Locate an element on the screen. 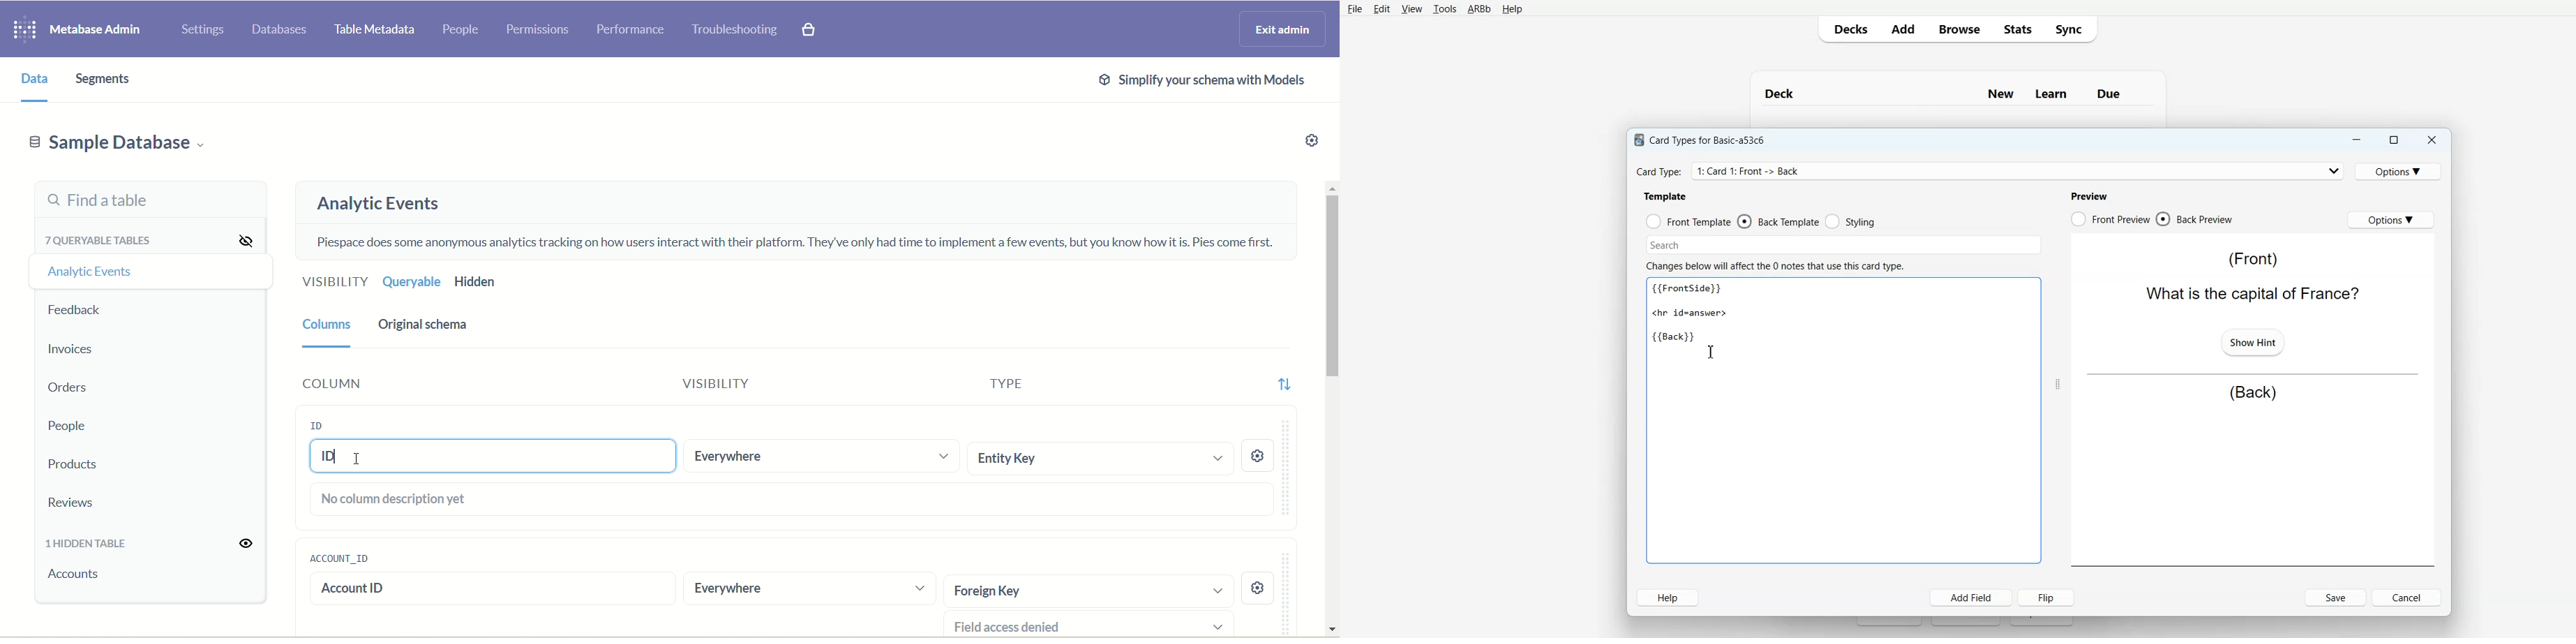 Image resolution: width=2576 pixels, height=644 pixels. Sync is located at coordinates (2073, 28).